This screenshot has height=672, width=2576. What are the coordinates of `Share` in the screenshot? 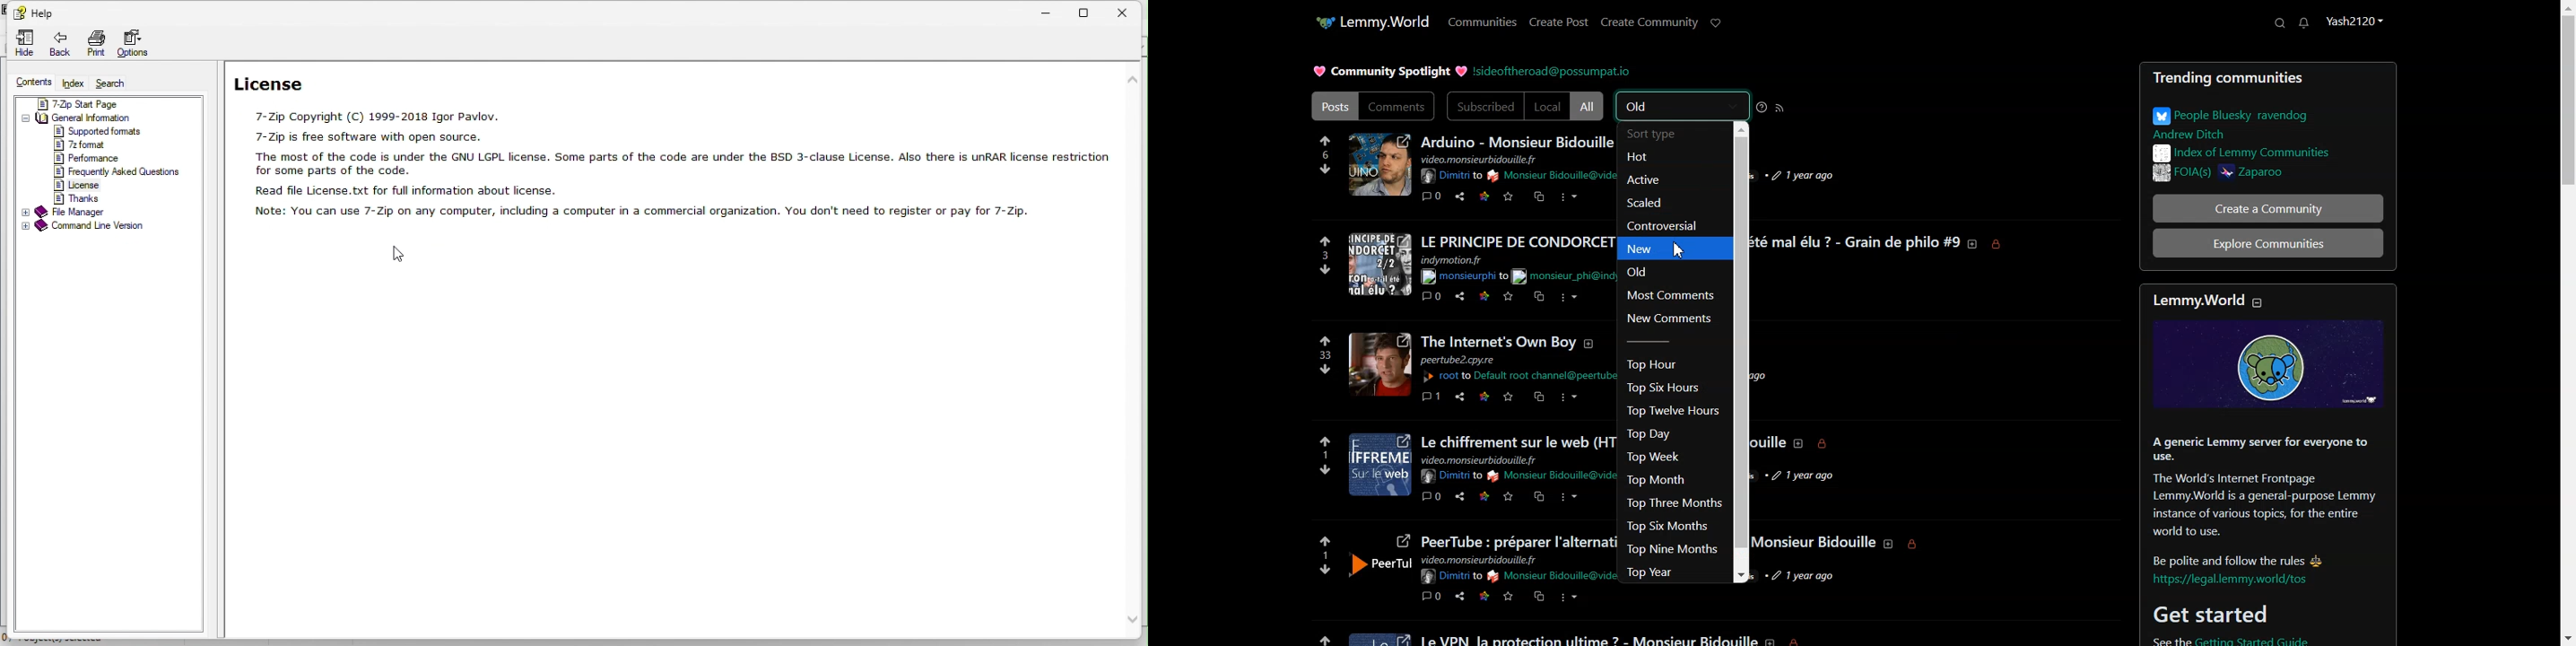 It's located at (1459, 196).